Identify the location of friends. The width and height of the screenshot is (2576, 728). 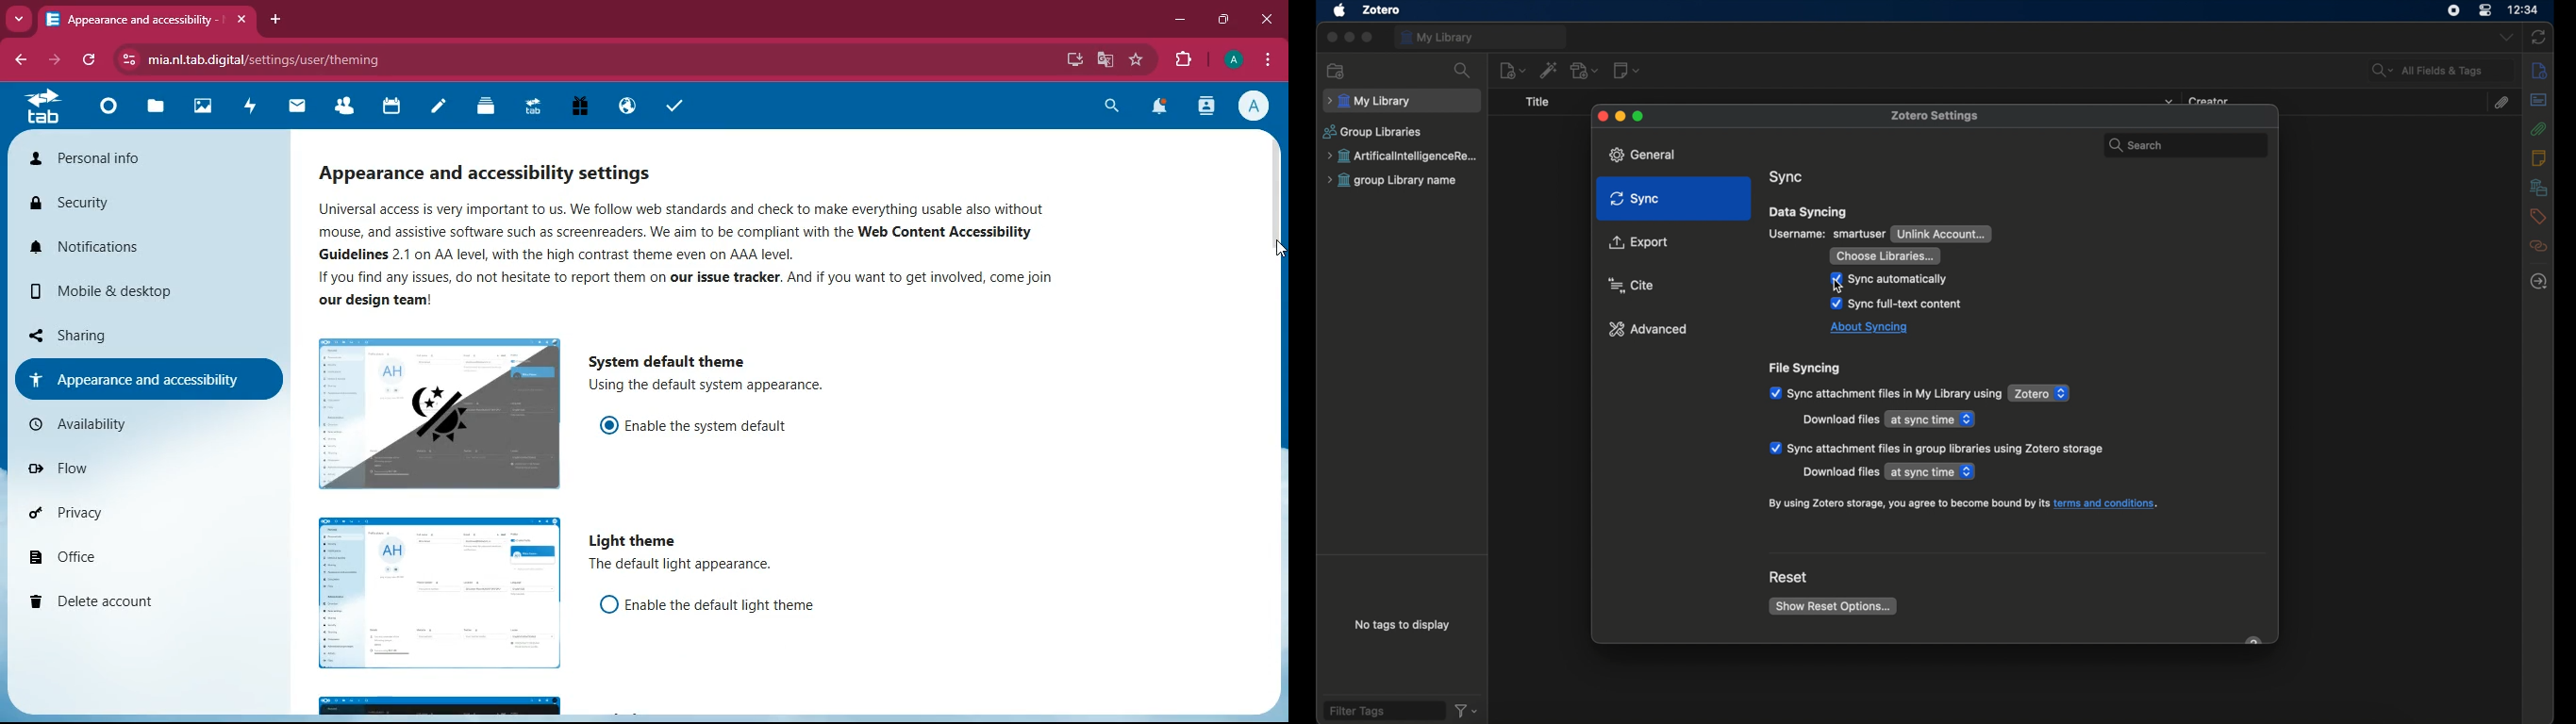
(341, 106).